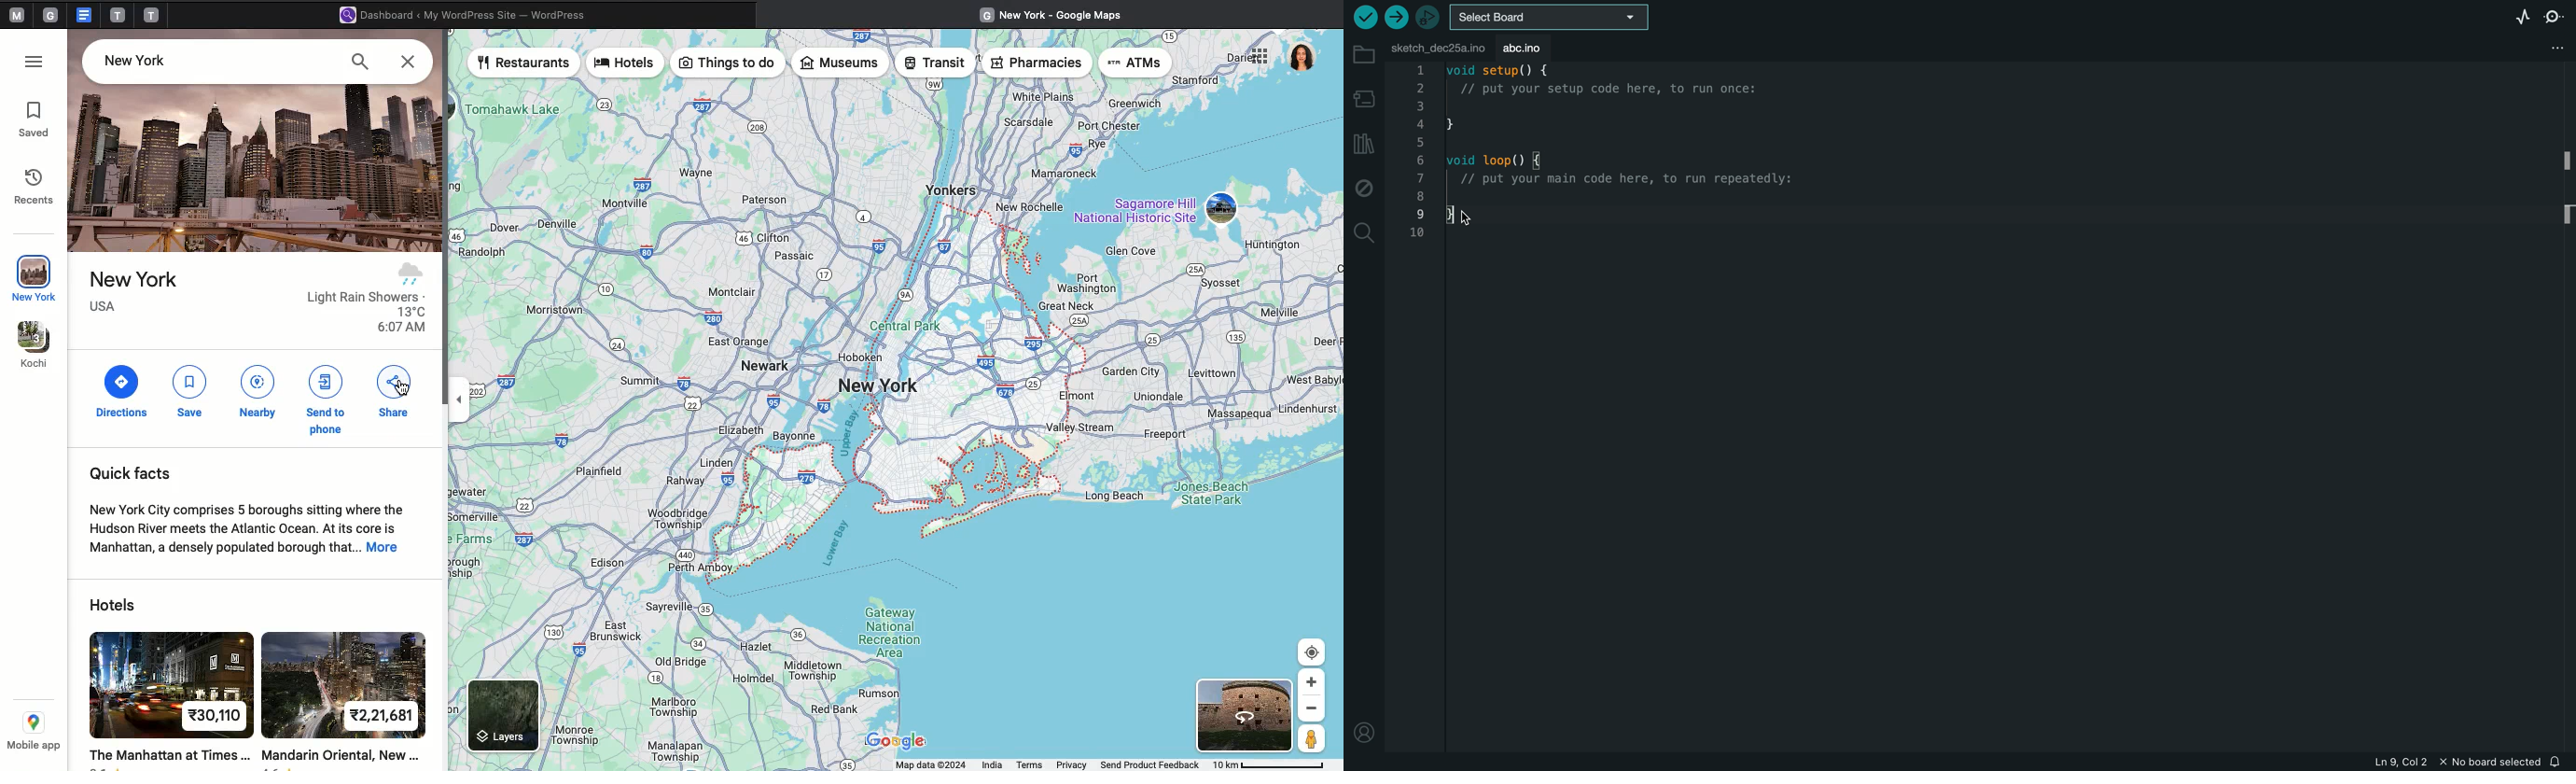 The image size is (2576, 784). Describe the element at coordinates (53, 15) in the screenshot. I see `tab` at that location.